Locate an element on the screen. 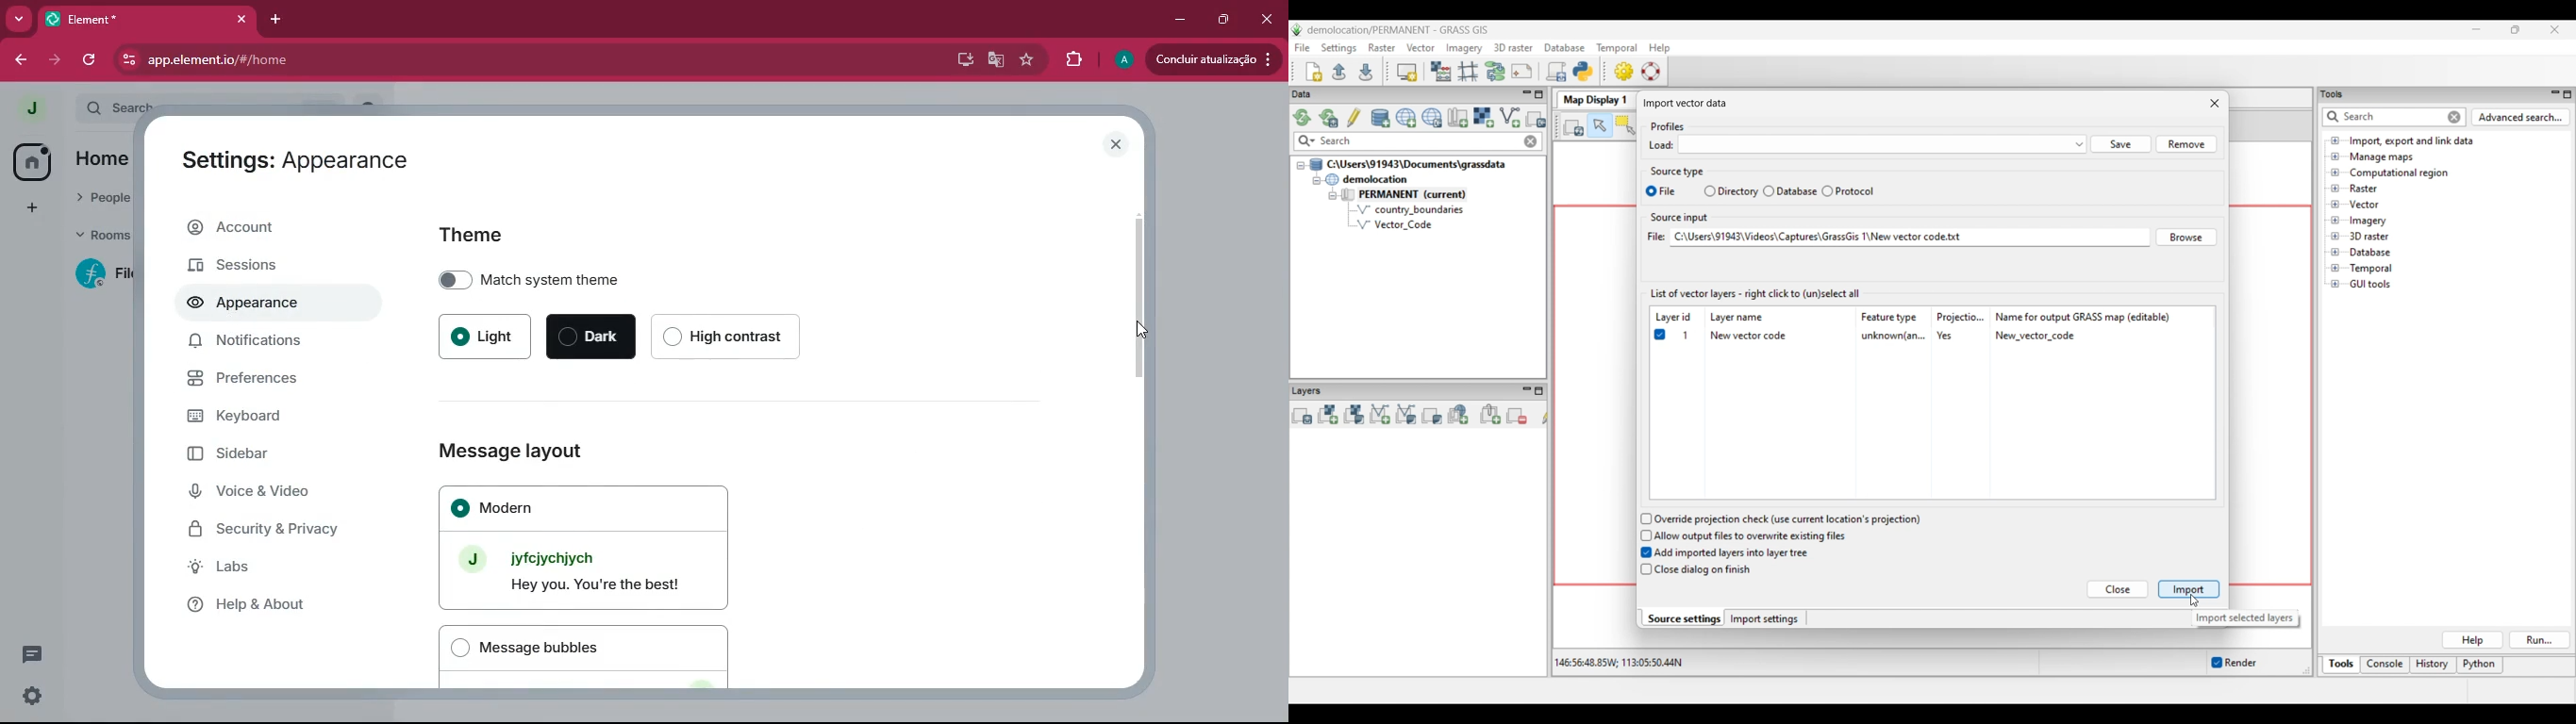 The image size is (2576, 728). maximize is located at coordinates (1227, 18).